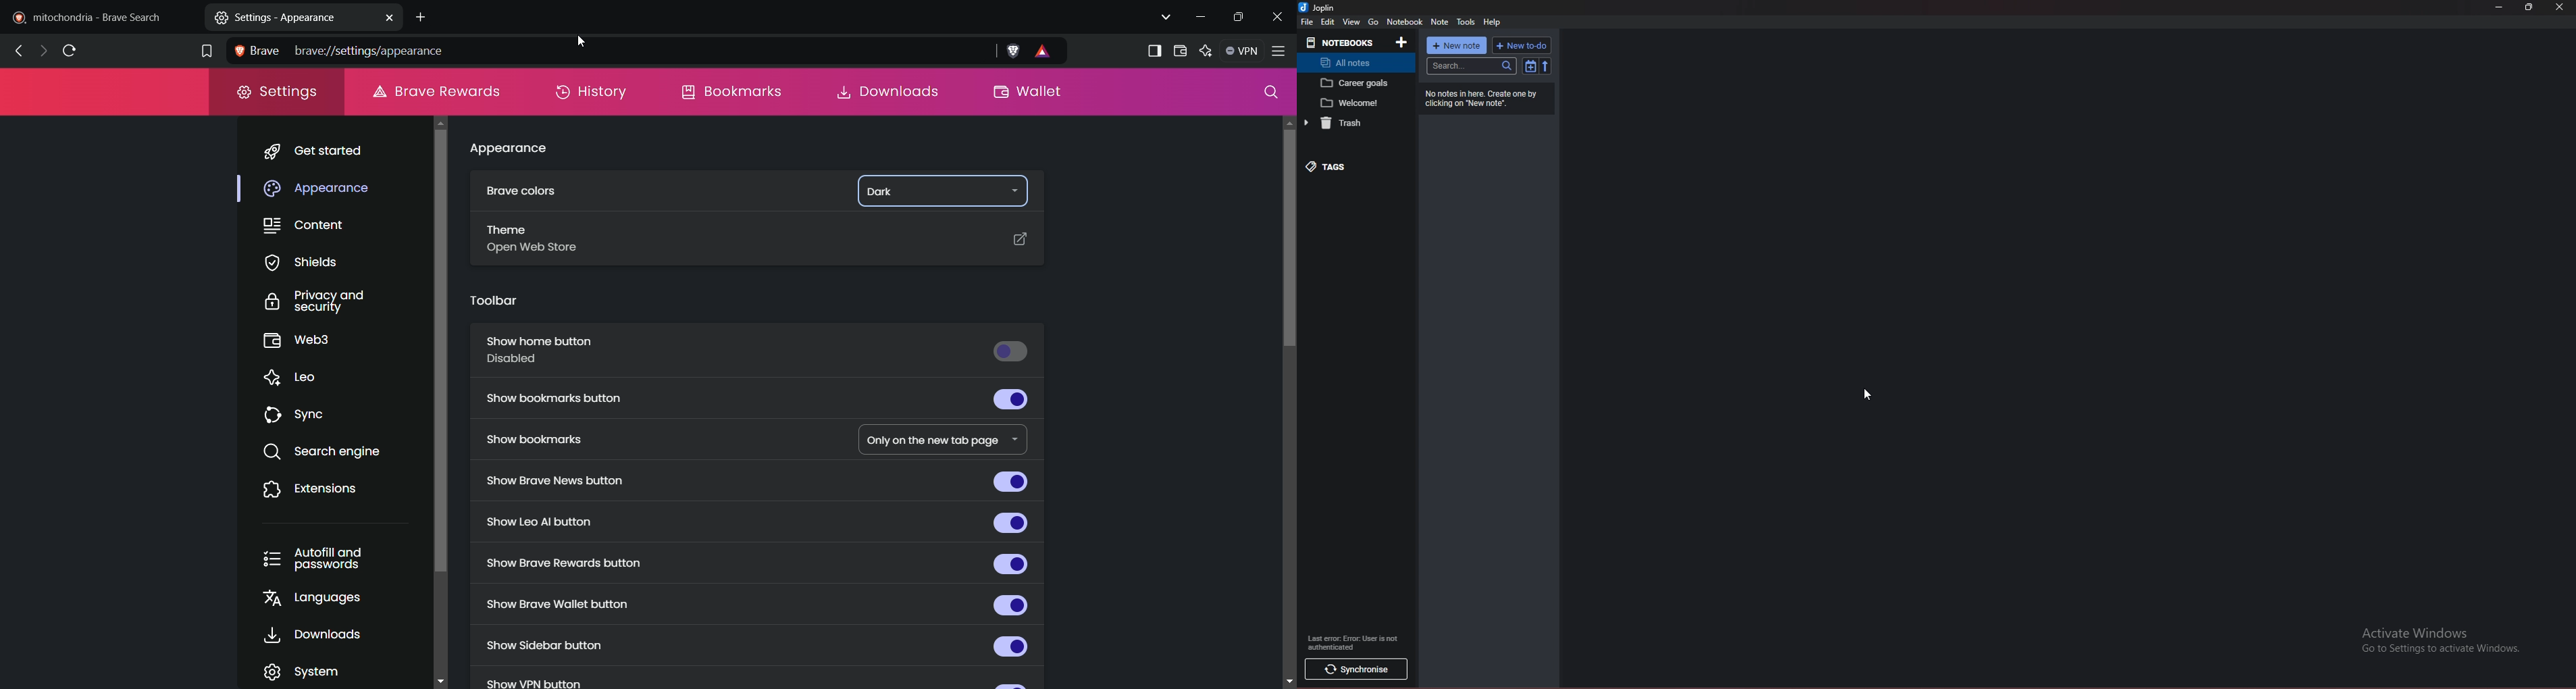  What do you see at coordinates (1545, 66) in the screenshot?
I see `reverse sort order` at bounding box center [1545, 66].